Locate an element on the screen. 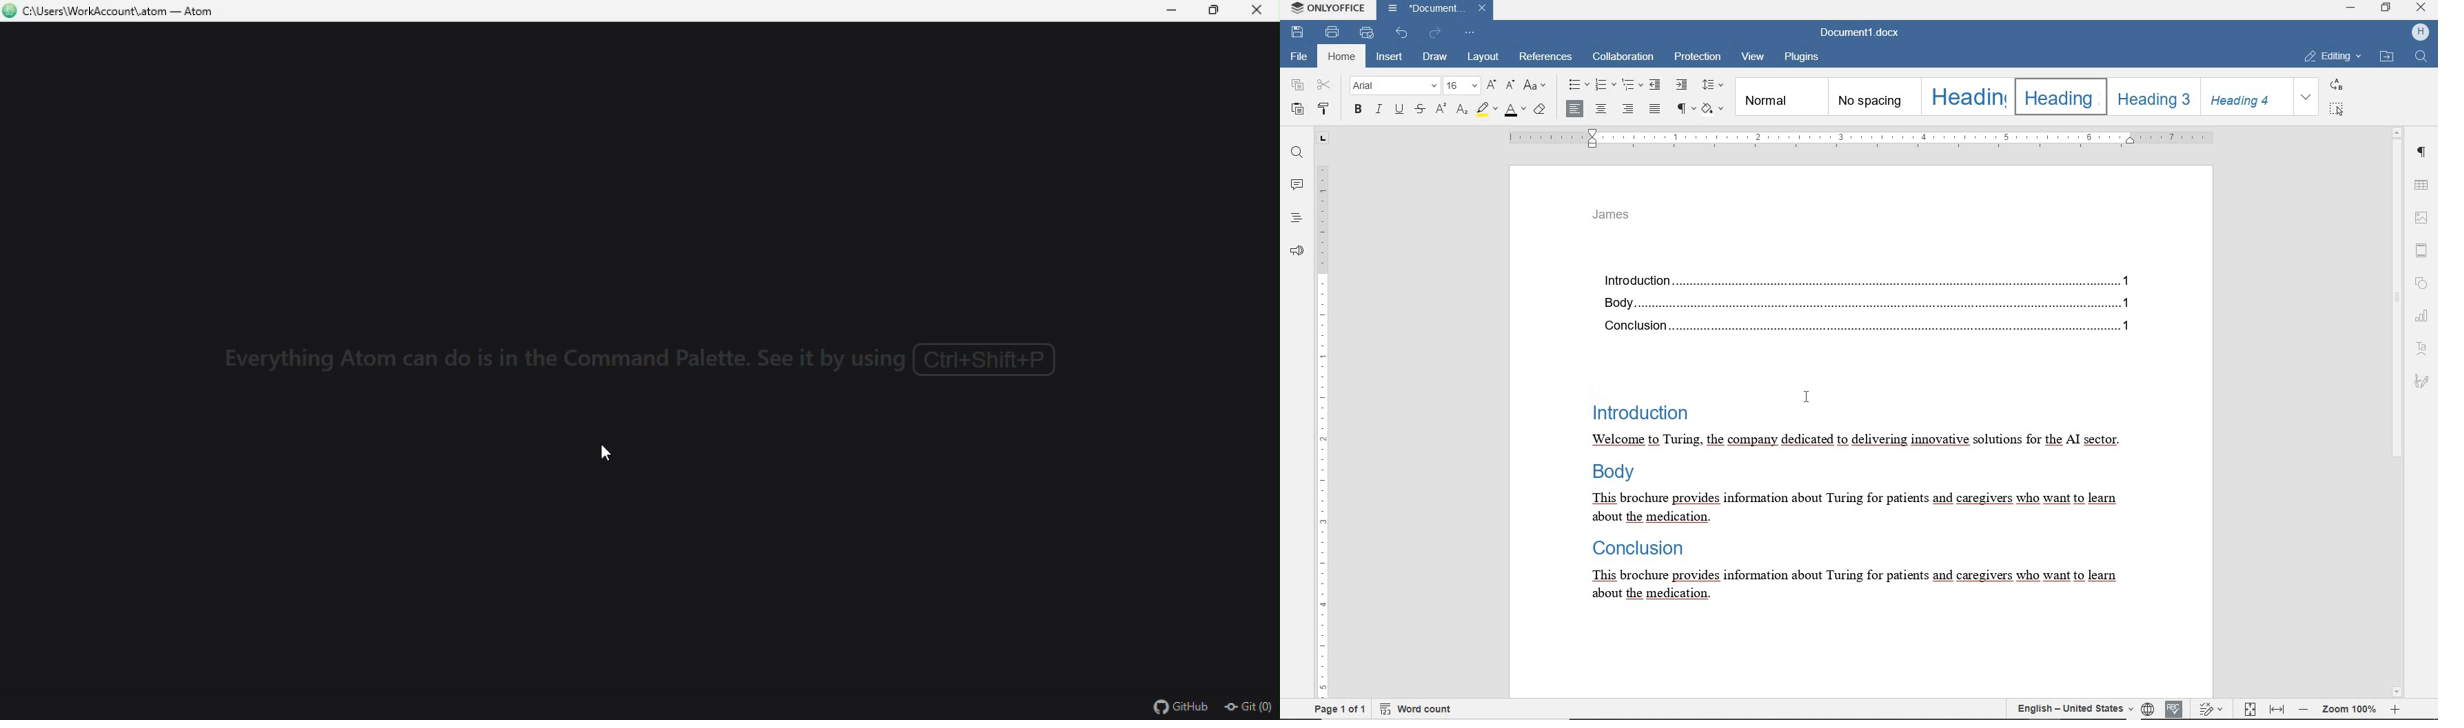  track changes is located at coordinates (2212, 709).